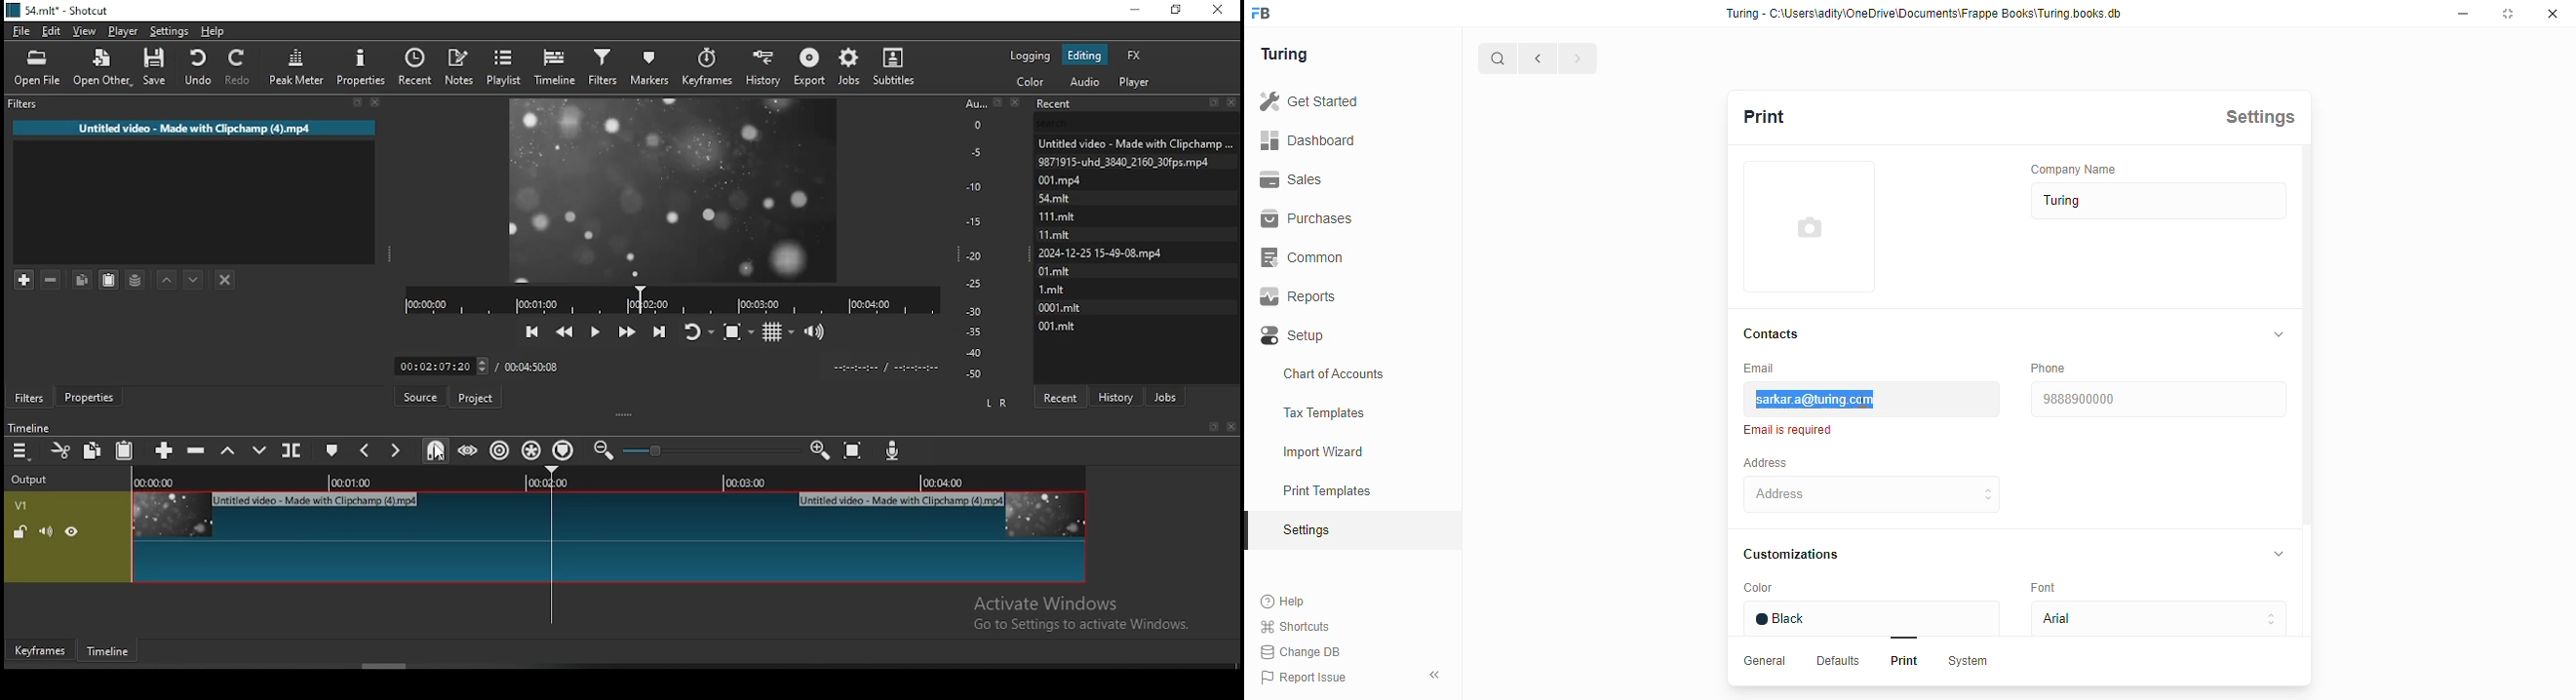 This screenshot has height=700, width=2576. What do you see at coordinates (1313, 139) in the screenshot?
I see `Dashboard` at bounding box center [1313, 139].